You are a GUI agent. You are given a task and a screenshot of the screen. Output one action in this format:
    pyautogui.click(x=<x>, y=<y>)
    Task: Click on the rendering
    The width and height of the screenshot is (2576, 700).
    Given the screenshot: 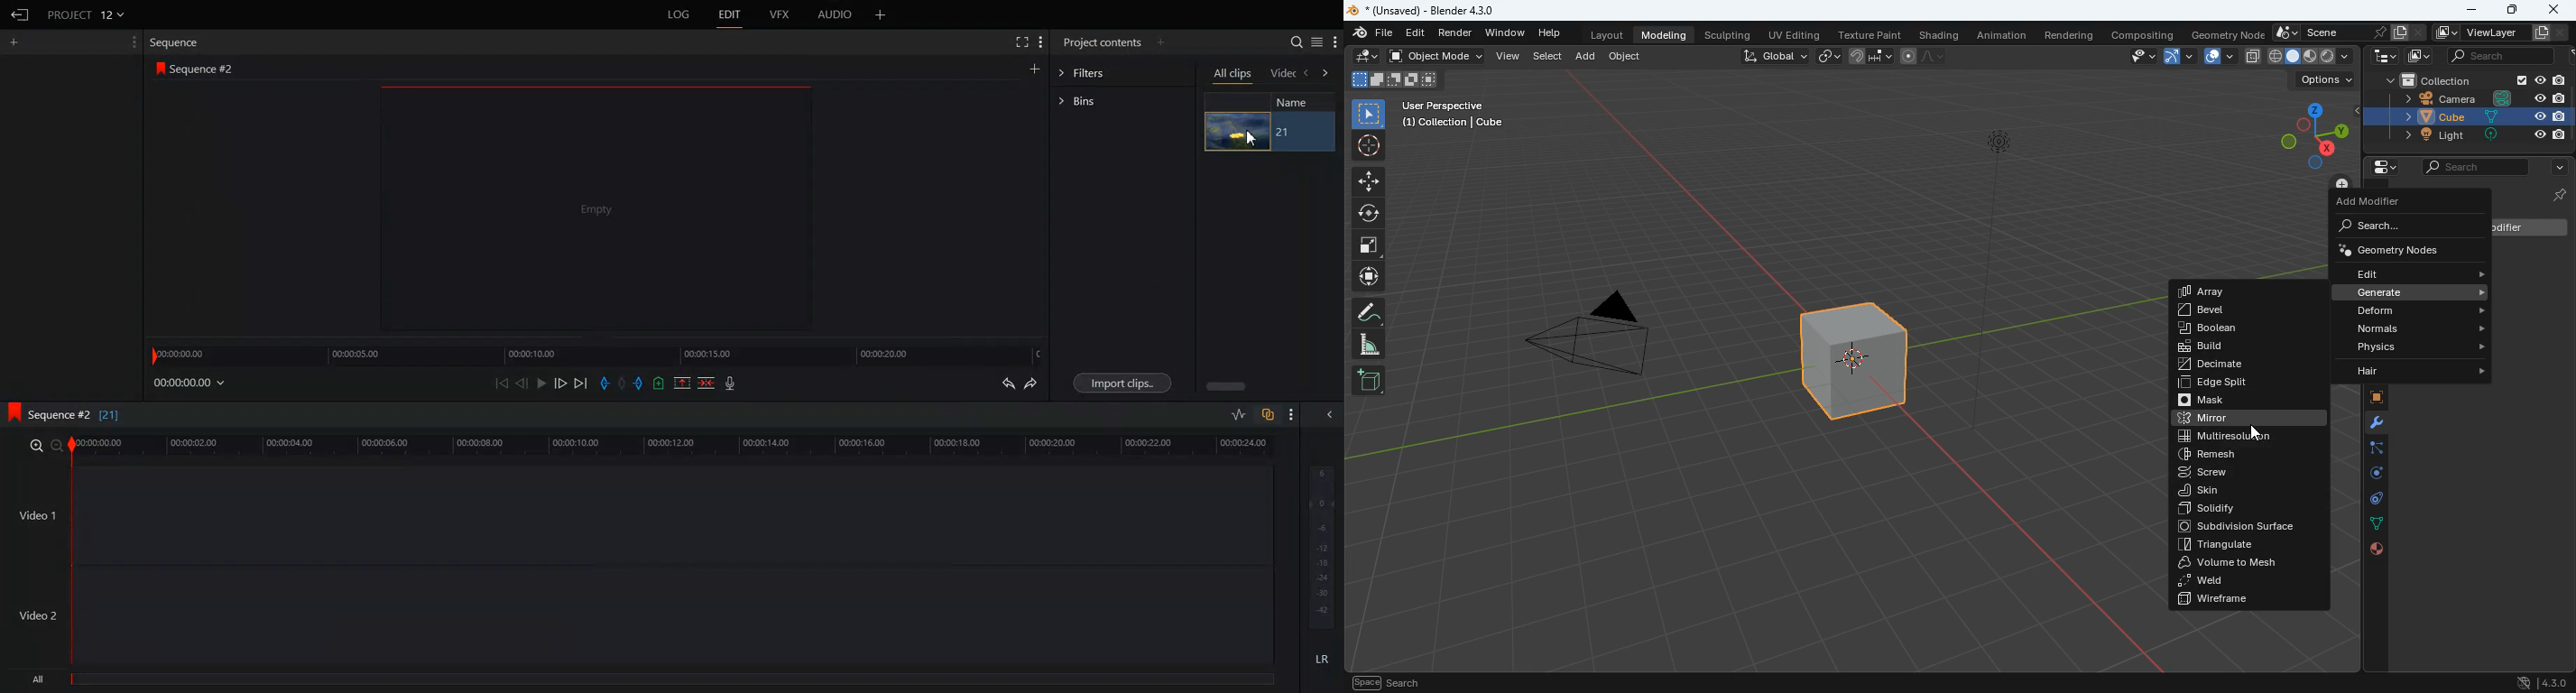 What is the action you would take?
    pyautogui.click(x=2069, y=34)
    